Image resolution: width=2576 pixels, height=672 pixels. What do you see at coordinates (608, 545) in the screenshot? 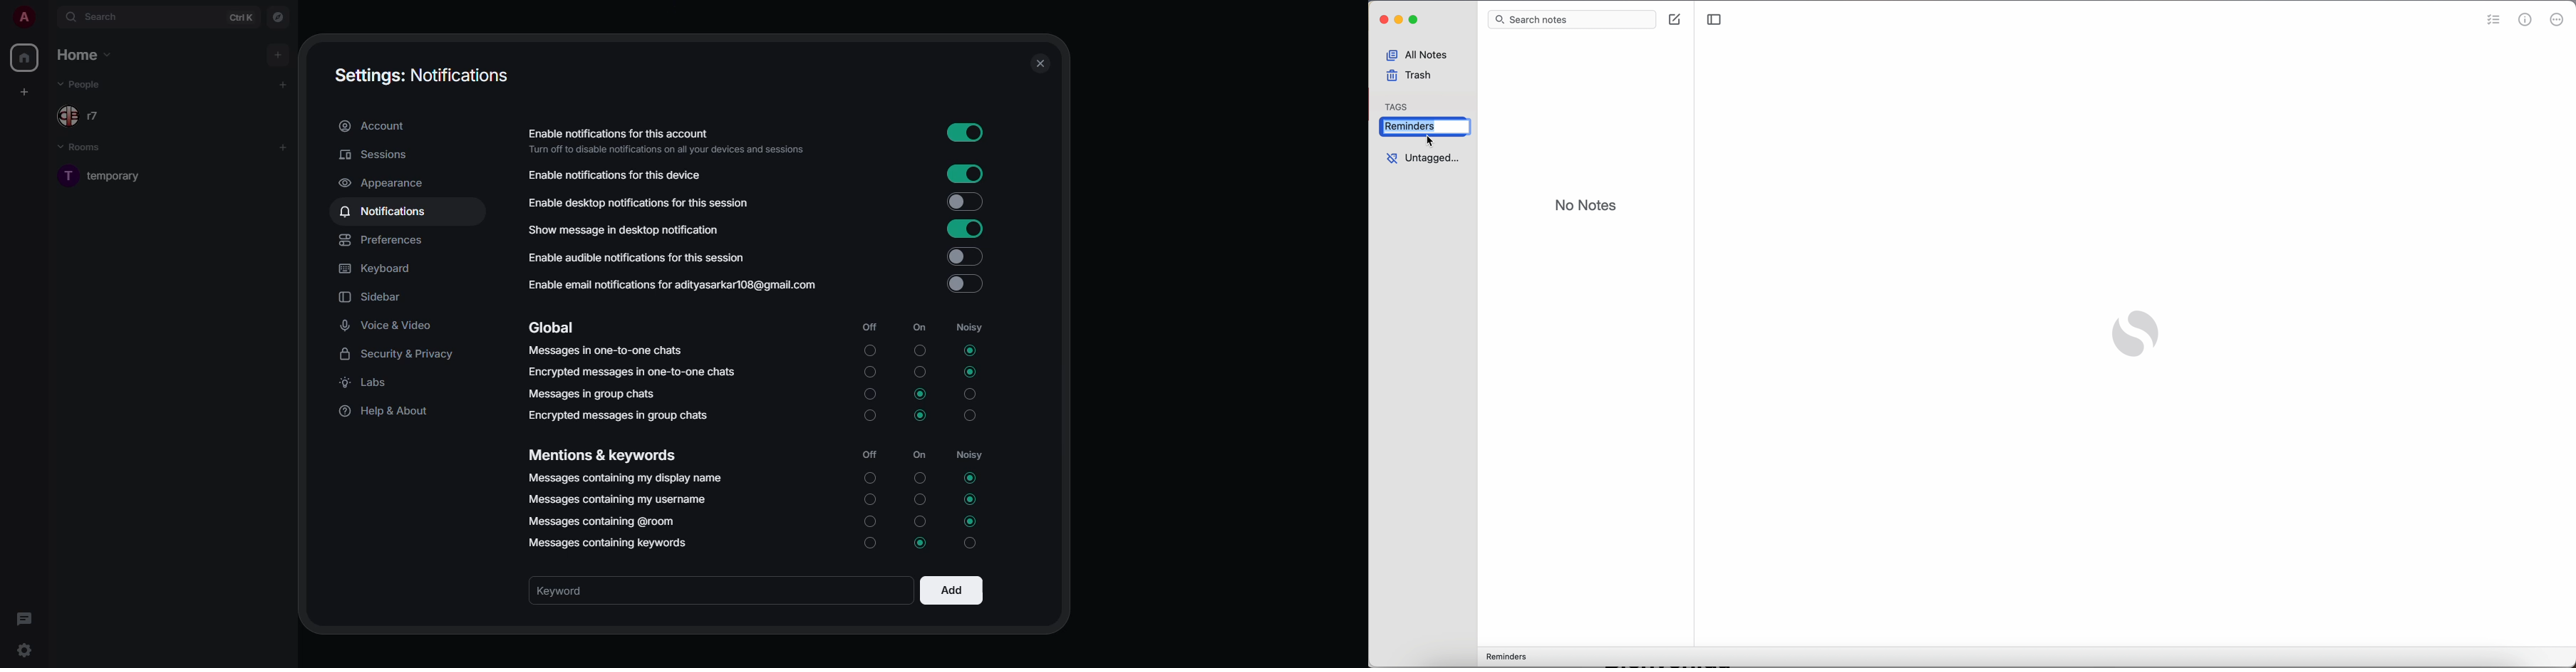
I see `messages containing keywords` at bounding box center [608, 545].